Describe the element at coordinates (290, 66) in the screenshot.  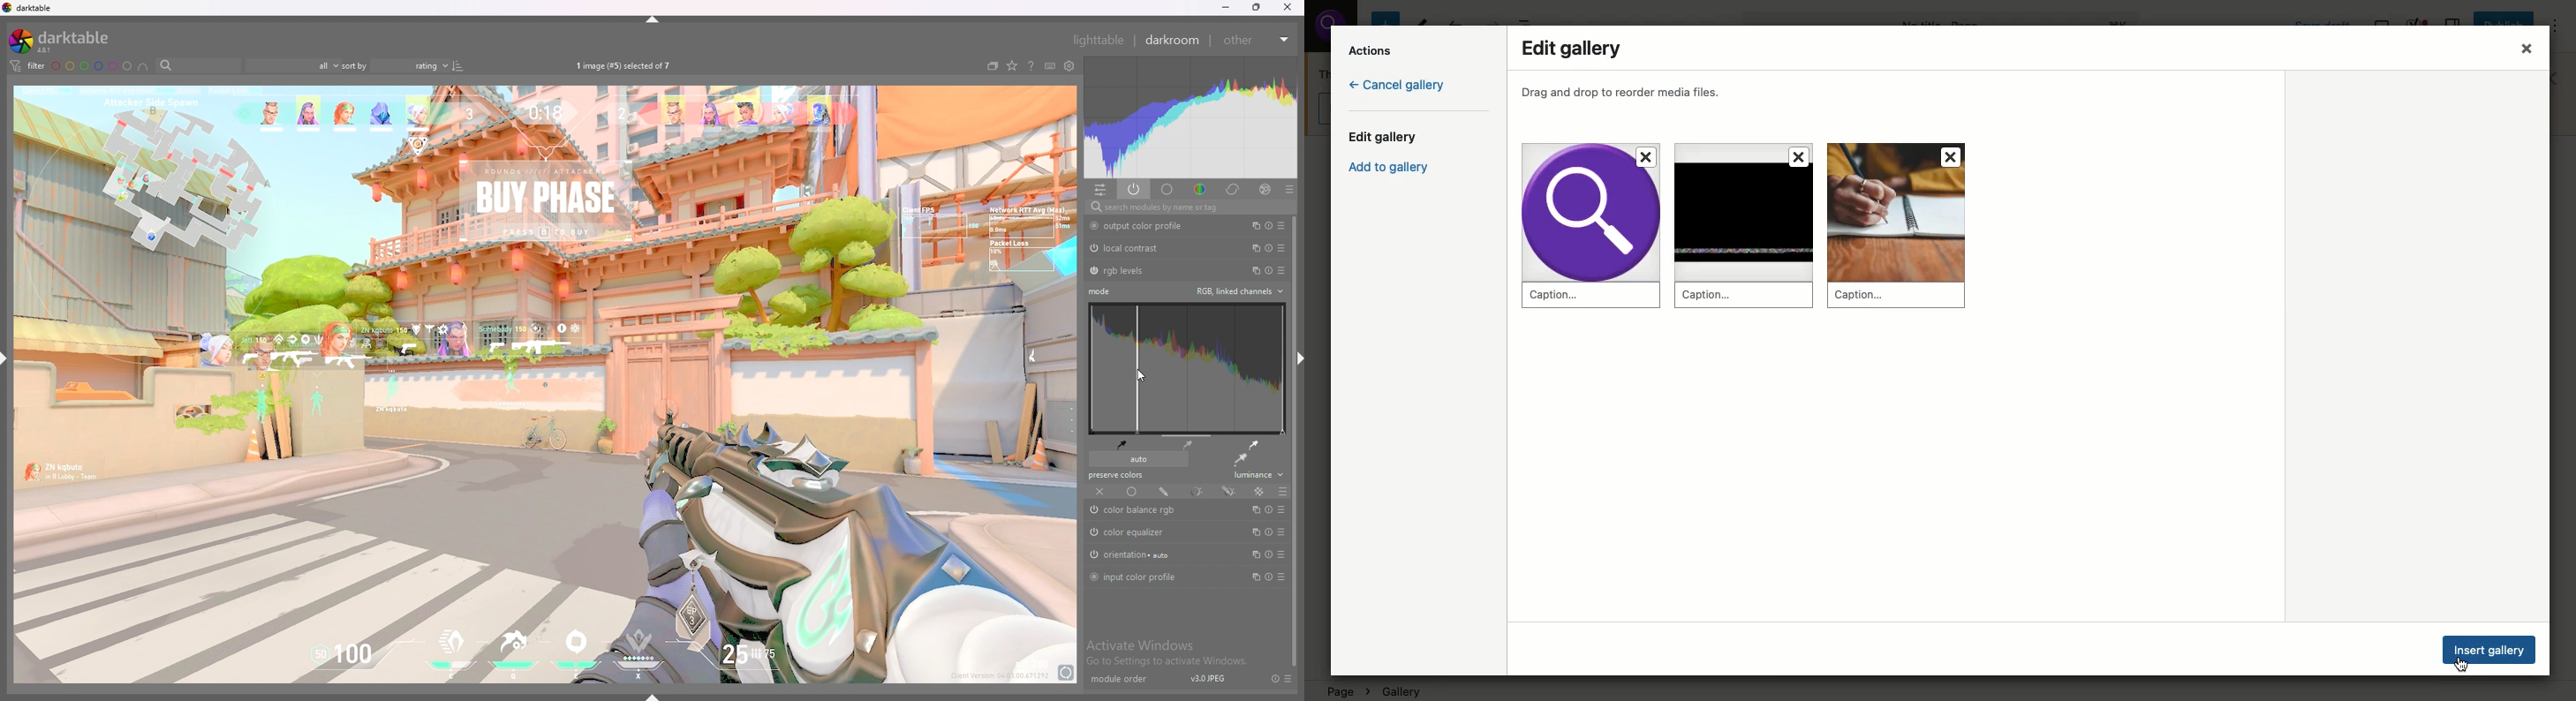
I see `filter by images rating` at that location.